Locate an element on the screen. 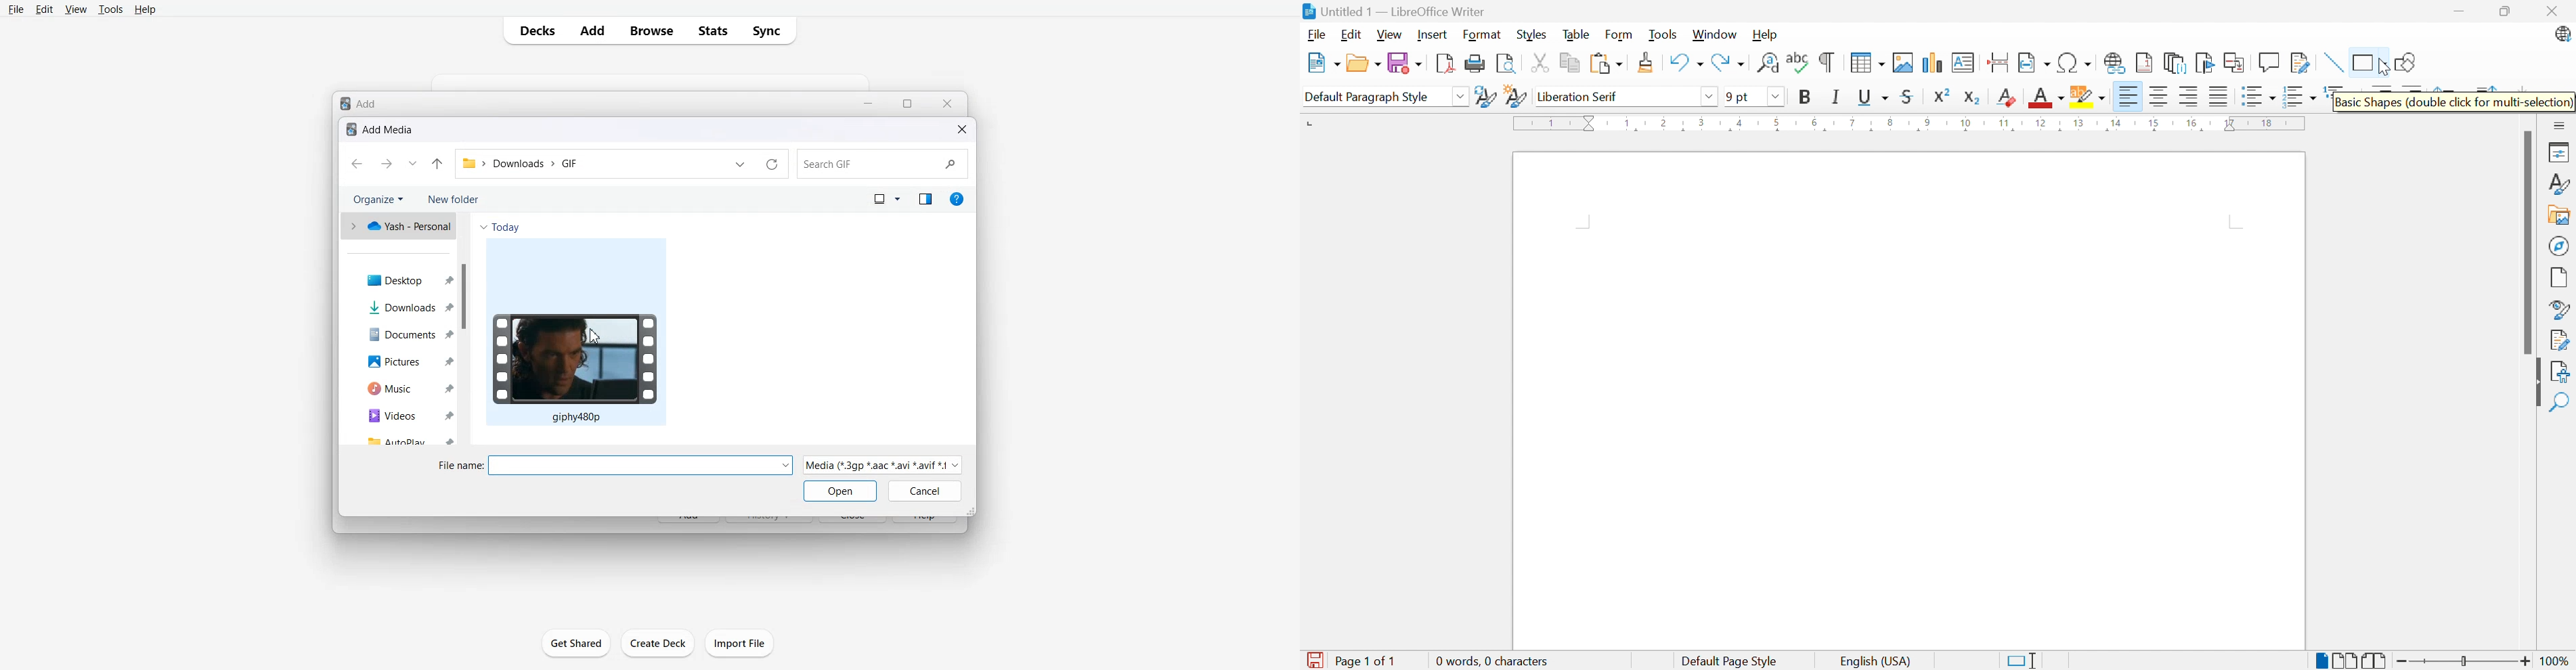  Italic is located at coordinates (1835, 96).